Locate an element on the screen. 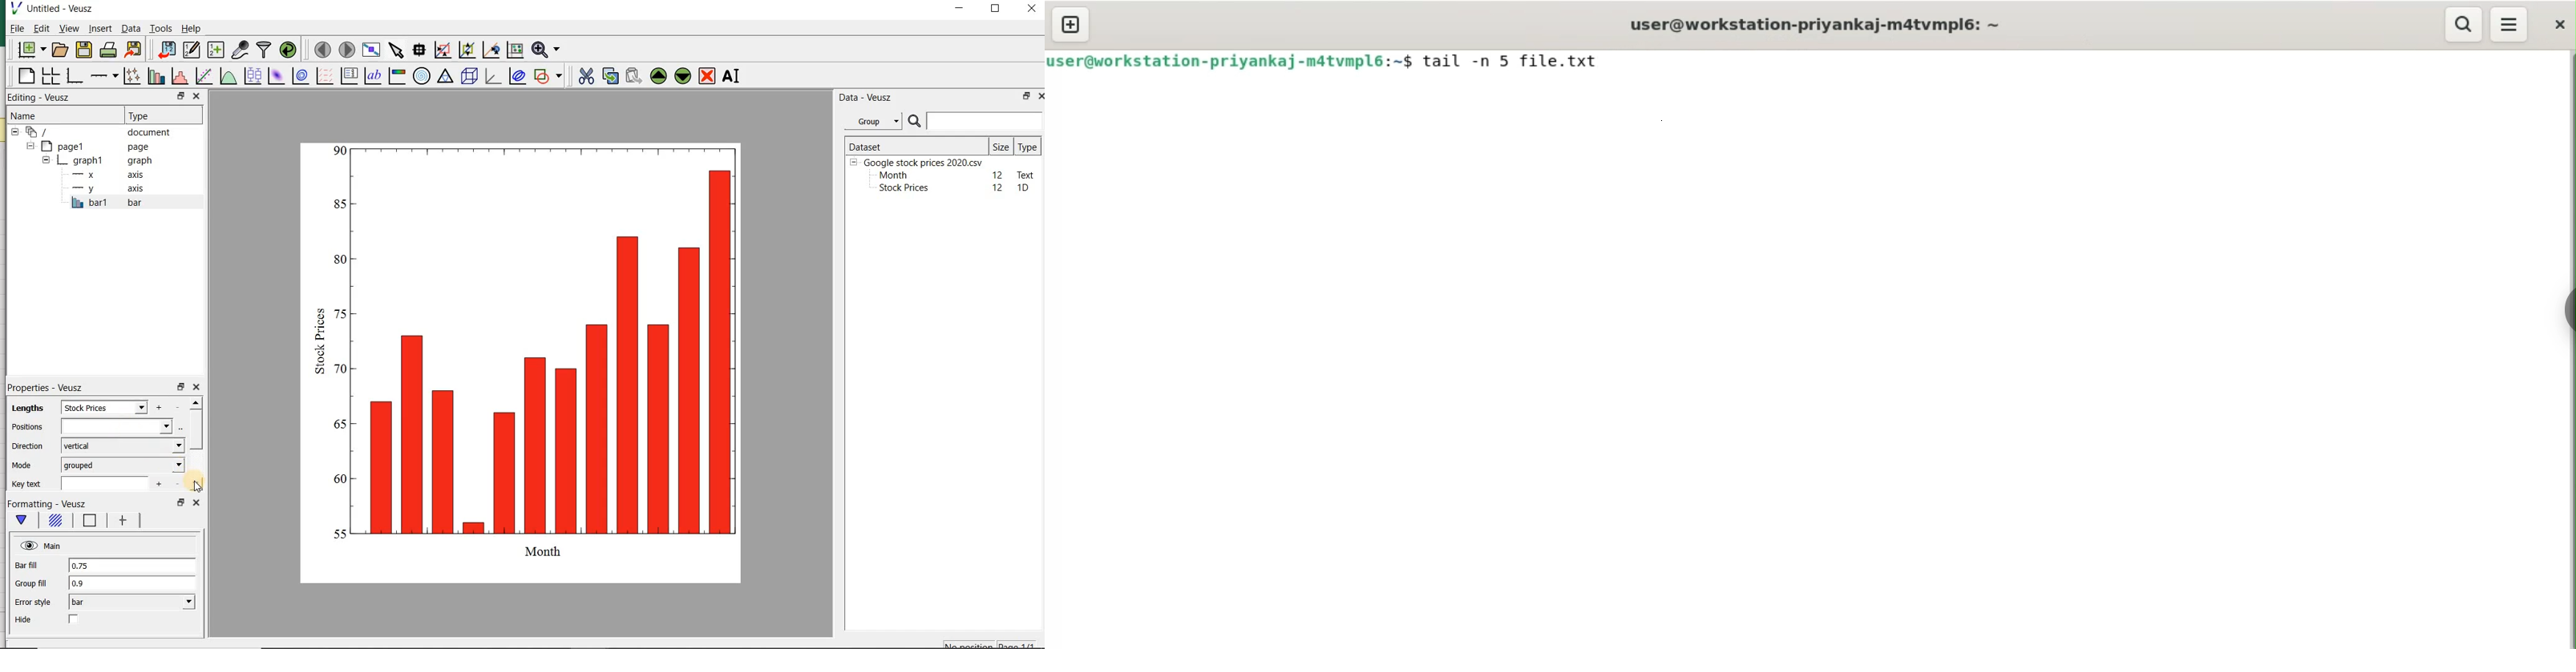 The image size is (2576, 672). document is located at coordinates (96, 132).